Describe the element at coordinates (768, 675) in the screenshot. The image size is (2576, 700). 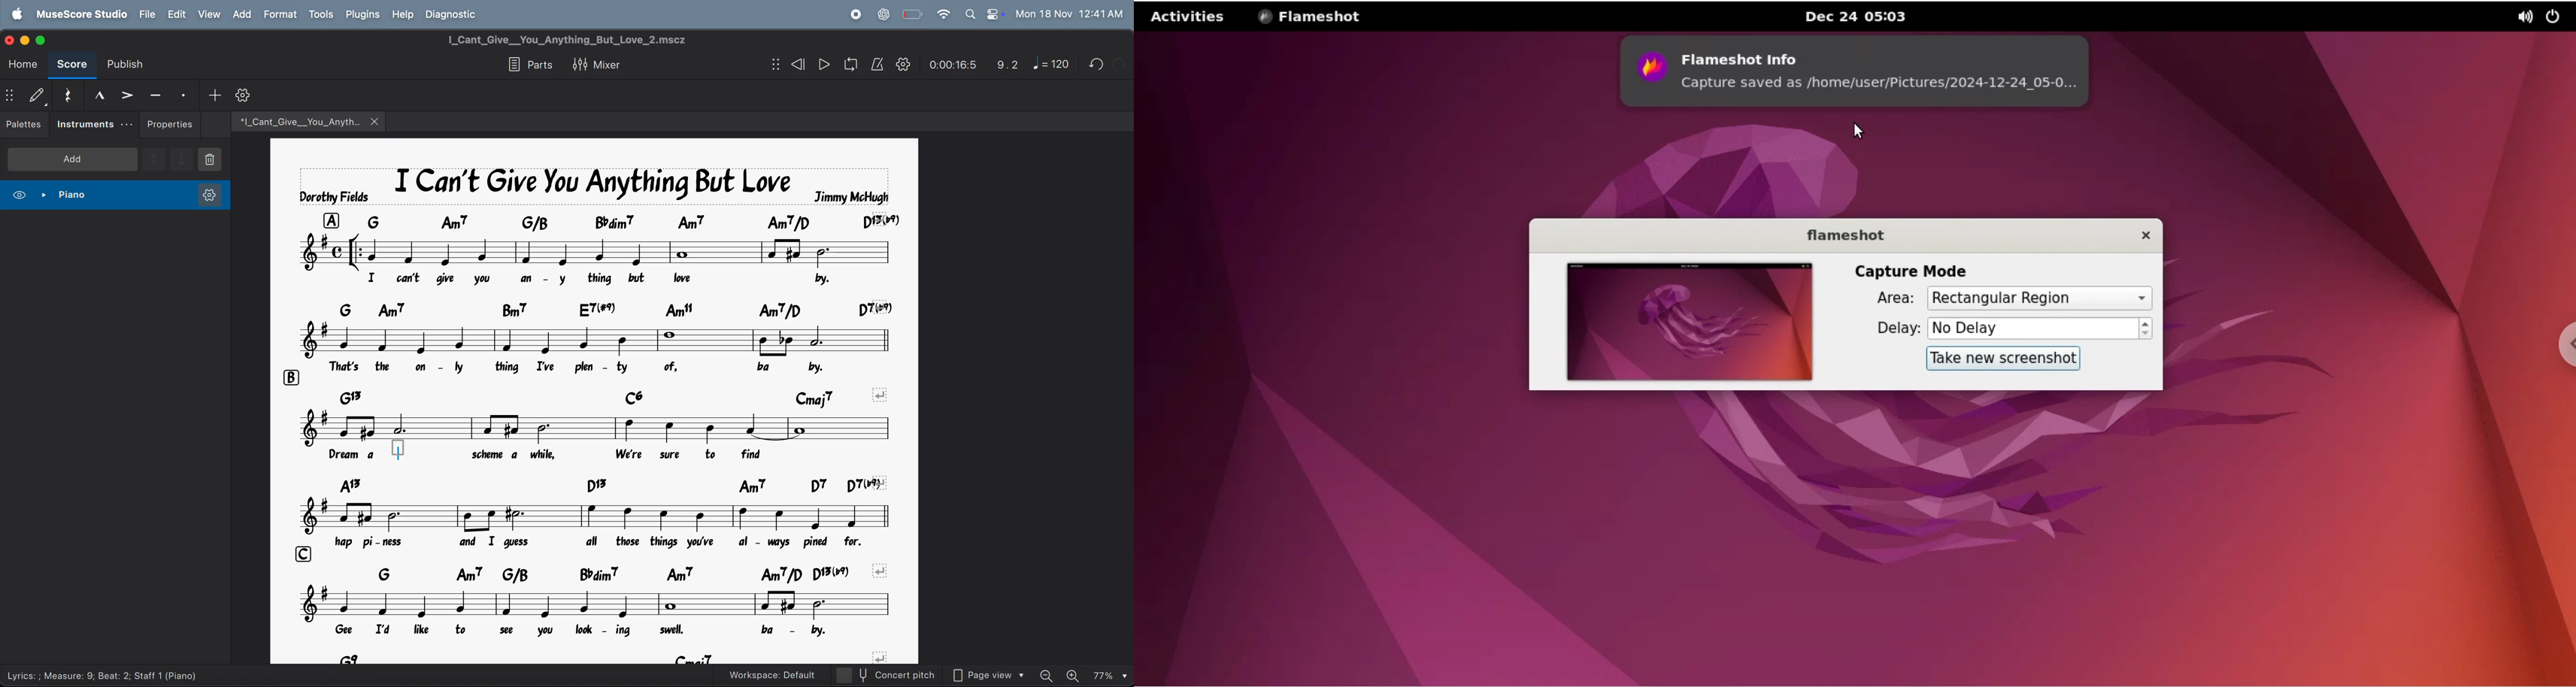
I see `workspace default` at that location.